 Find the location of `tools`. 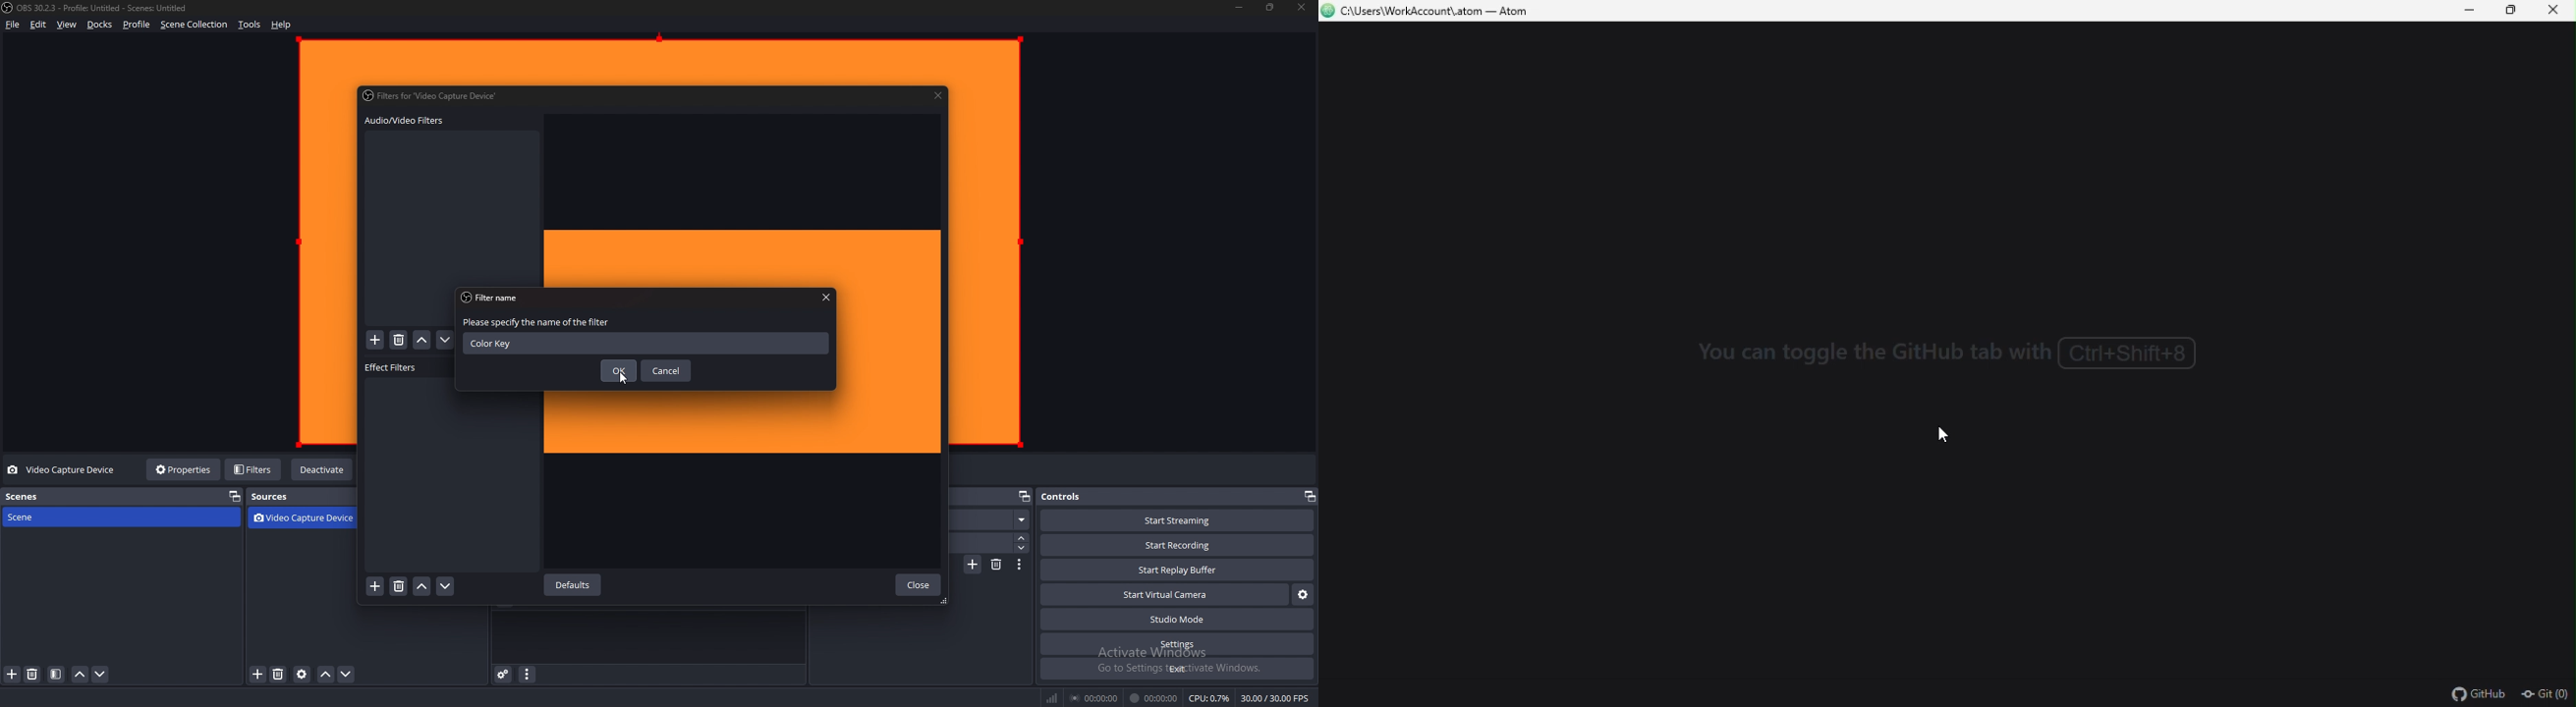

tools is located at coordinates (250, 25).